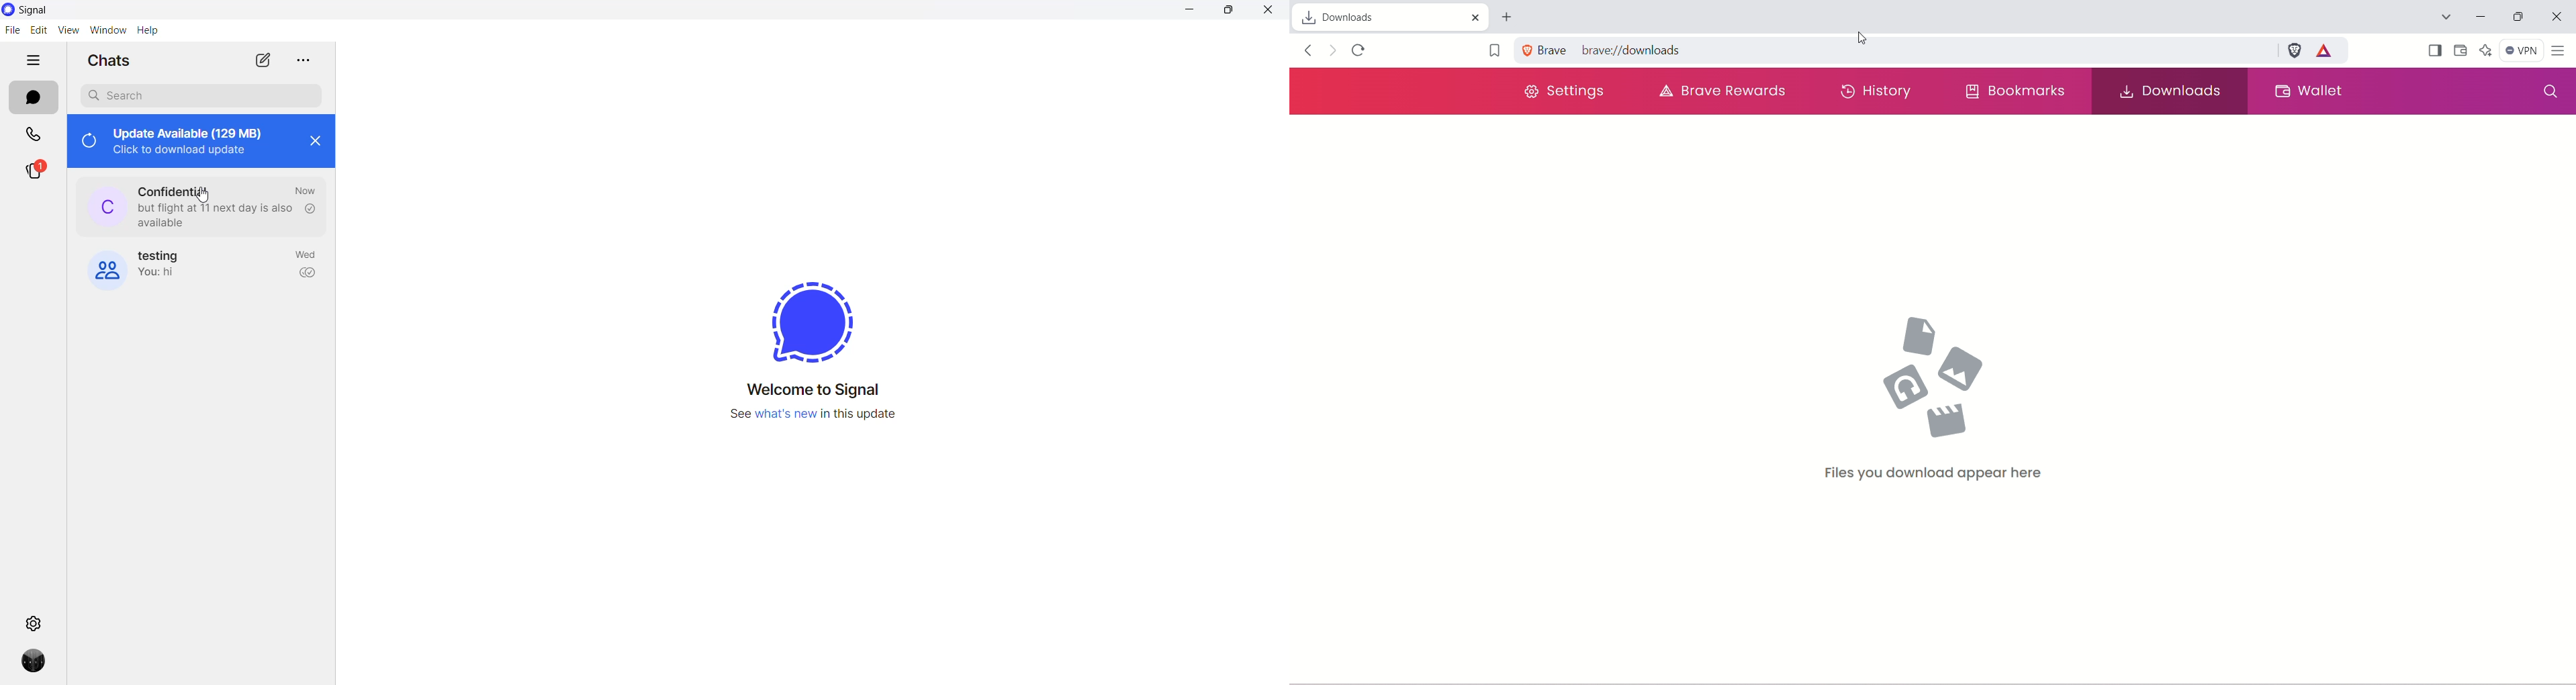 Image resolution: width=2576 pixels, height=700 pixels. I want to click on refresh, so click(87, 142).